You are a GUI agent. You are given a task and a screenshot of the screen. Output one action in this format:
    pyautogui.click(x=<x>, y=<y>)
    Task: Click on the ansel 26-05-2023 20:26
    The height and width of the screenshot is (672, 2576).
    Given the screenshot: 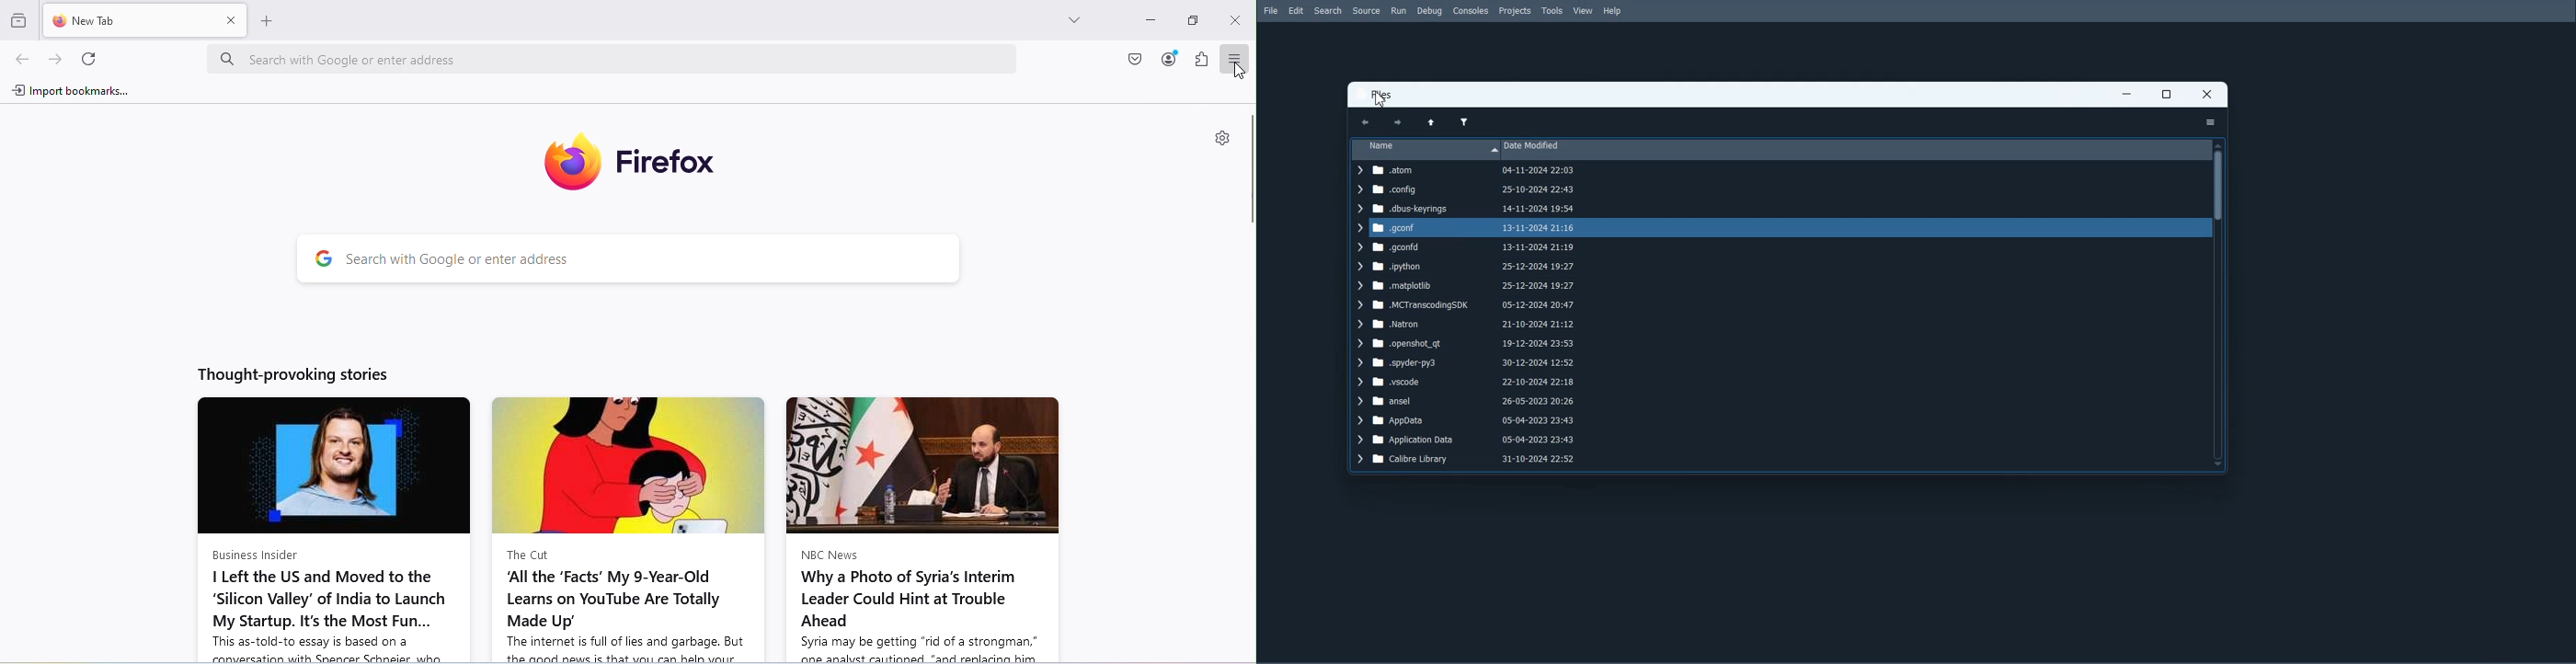 What is the action you would take?
    pyautogui.click(x=1467, y=401)
    